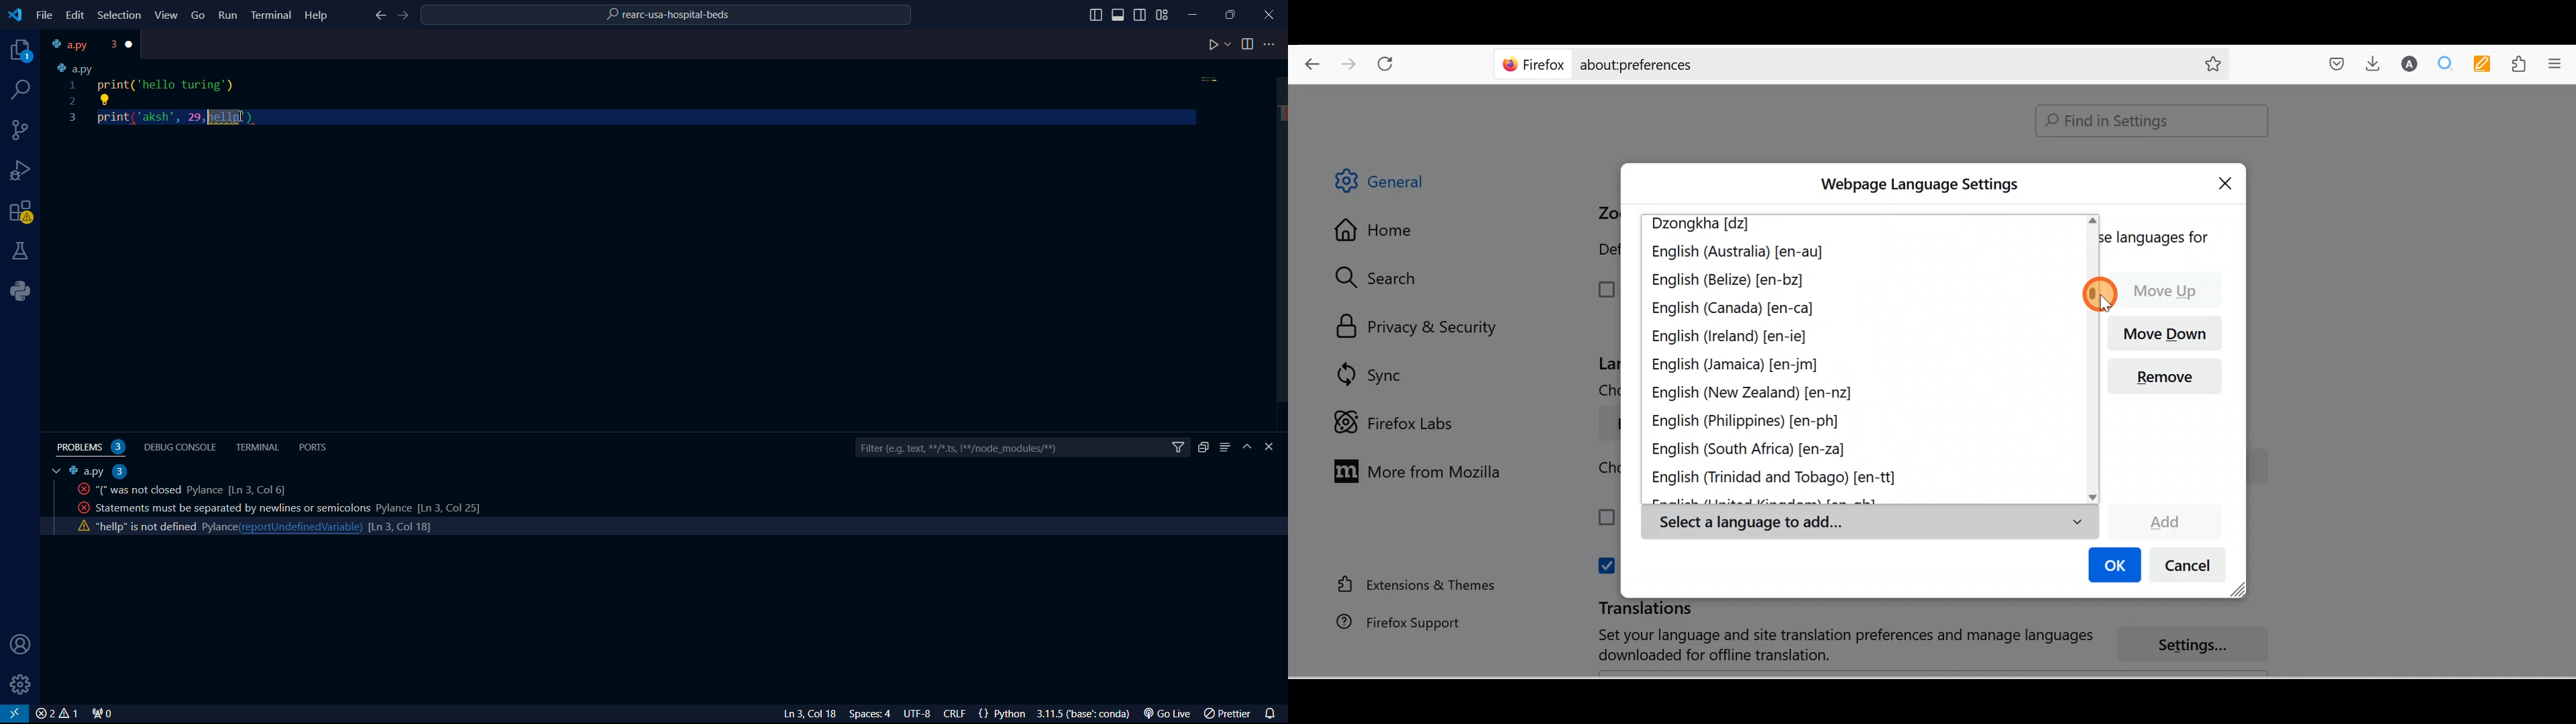 The image size is (2576, 728). What do you see at coordinates (1709, 225) in the screenshot?
I see `Dzongkha [dz]` at bounding box center [1709, 225].